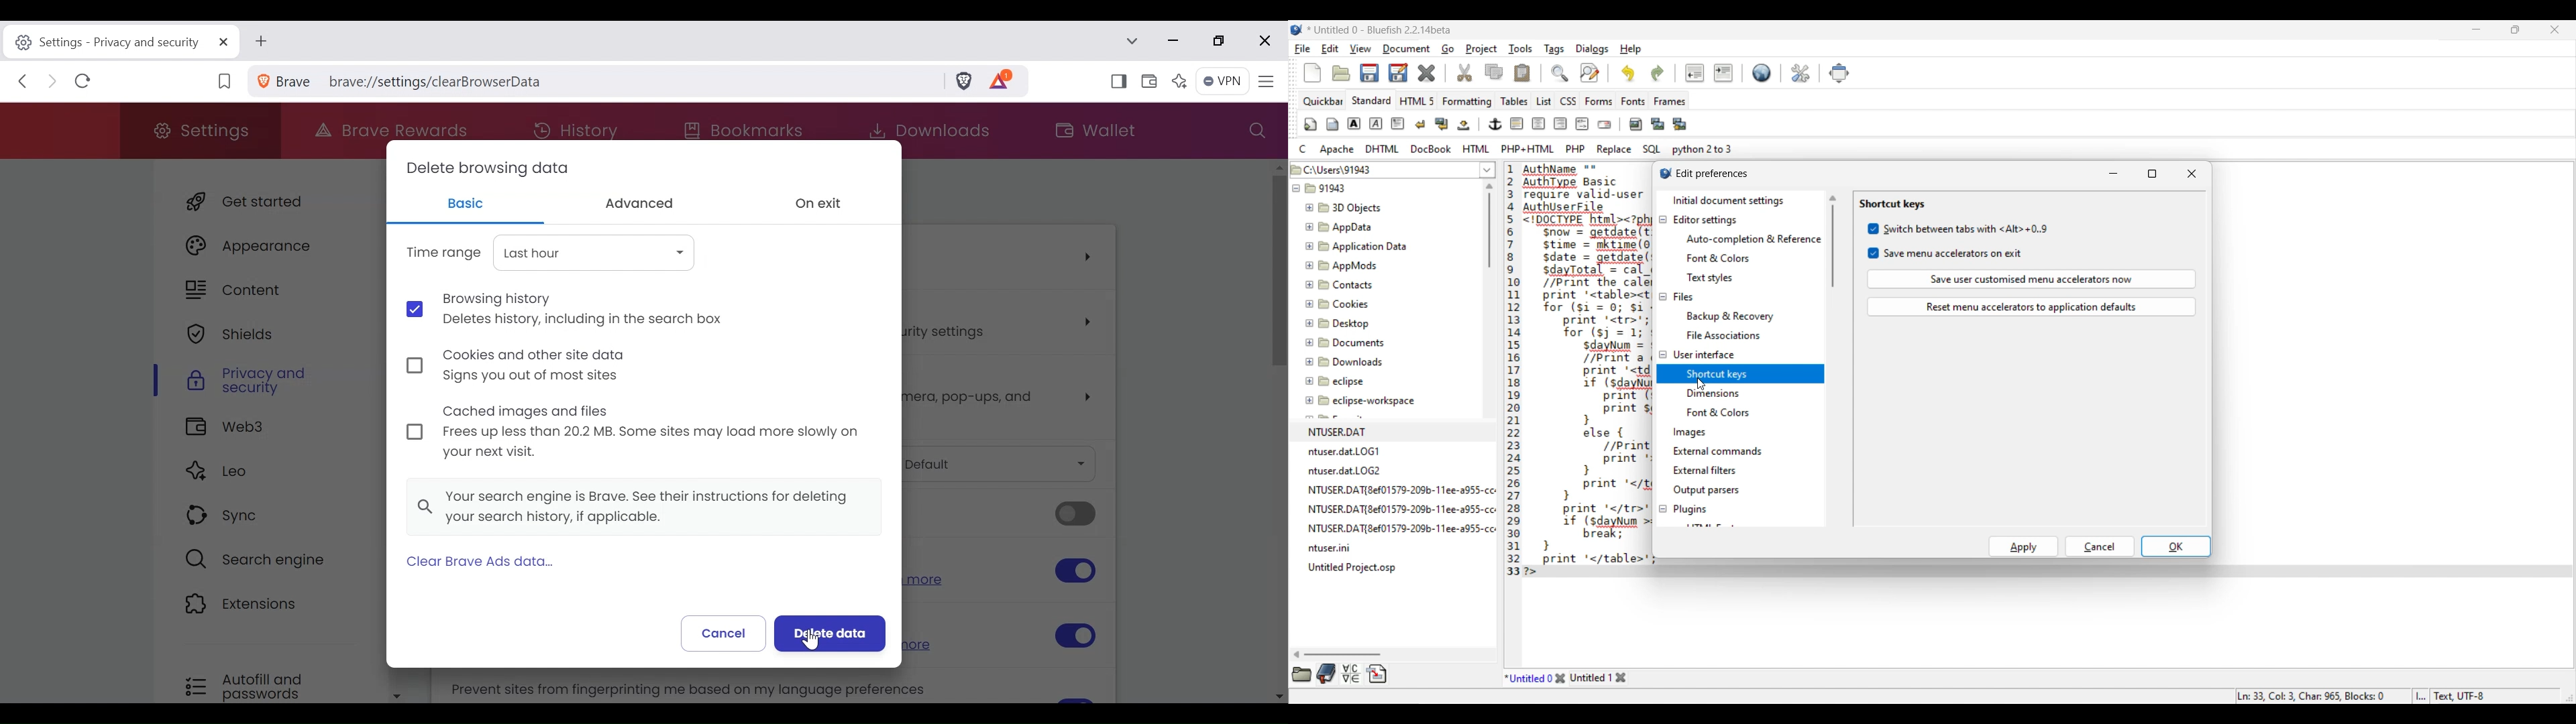 Image resolution: width=2576 pixels, height=728 pixels. What do you see at coordinates (1705, 470) in the screenshot?
I see `External filters` at bounding box center [1705, 470].